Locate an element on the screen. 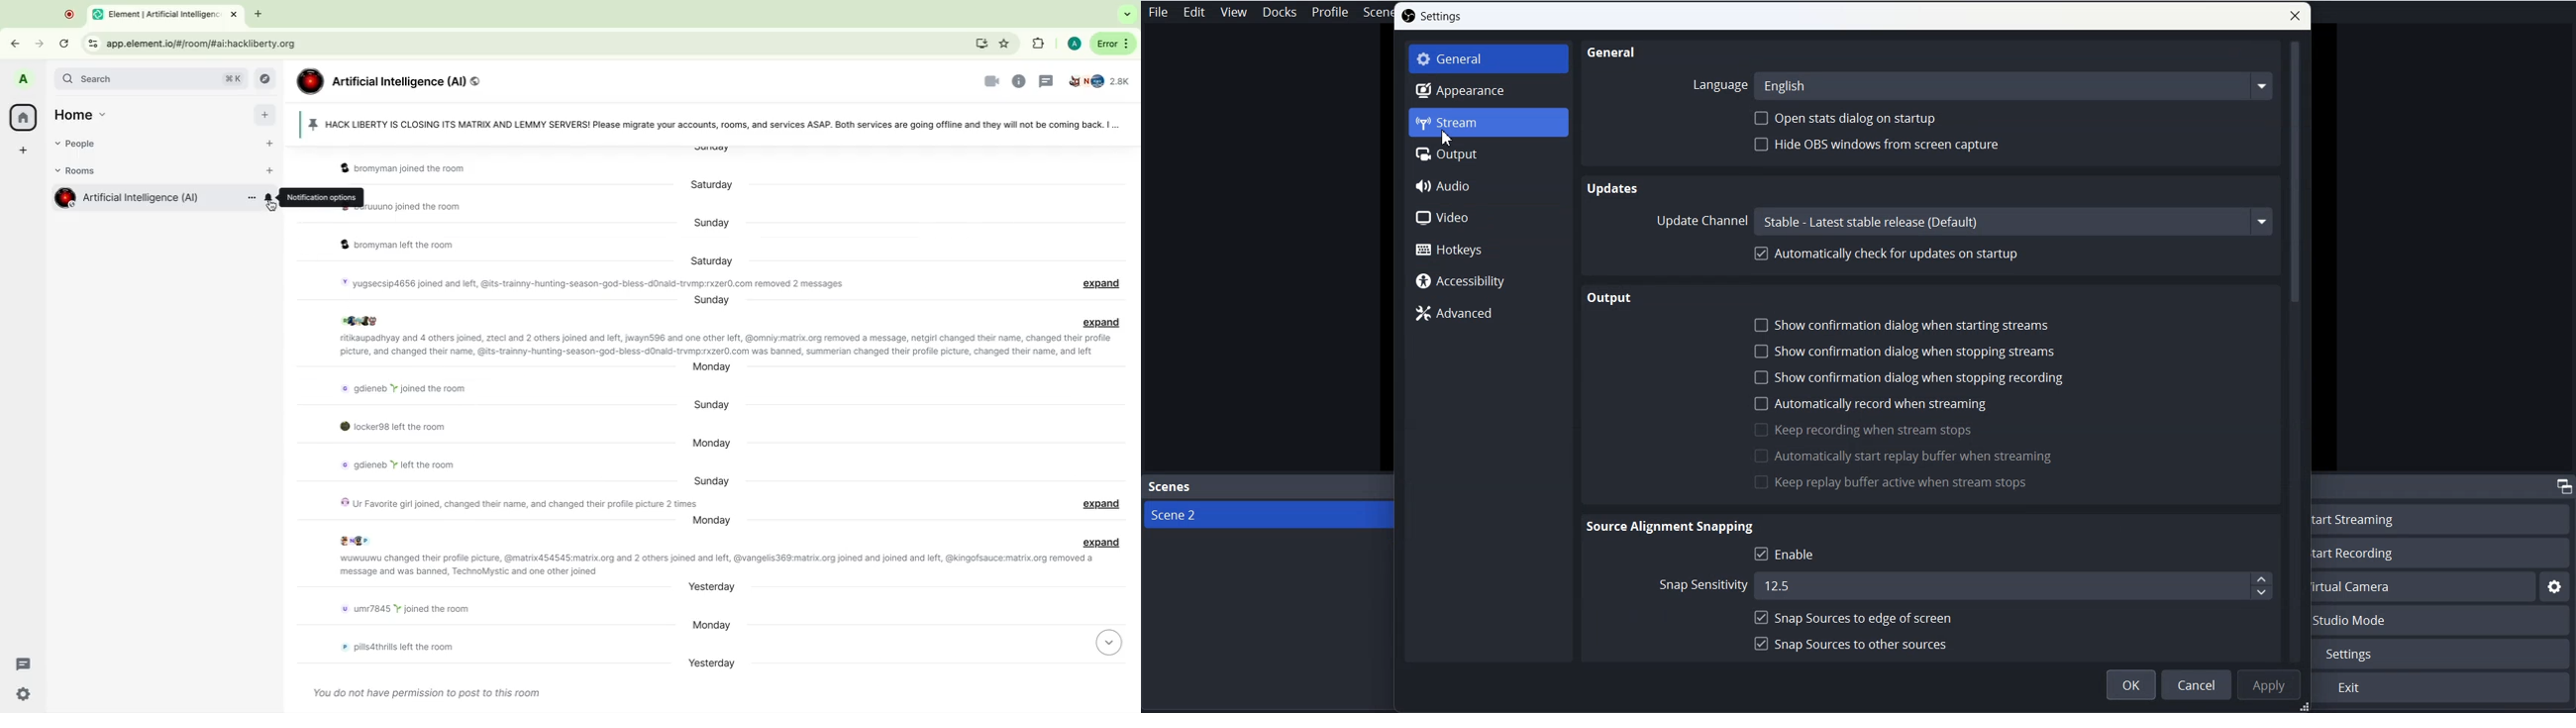  Expand is located at coordinates (1102, 323).